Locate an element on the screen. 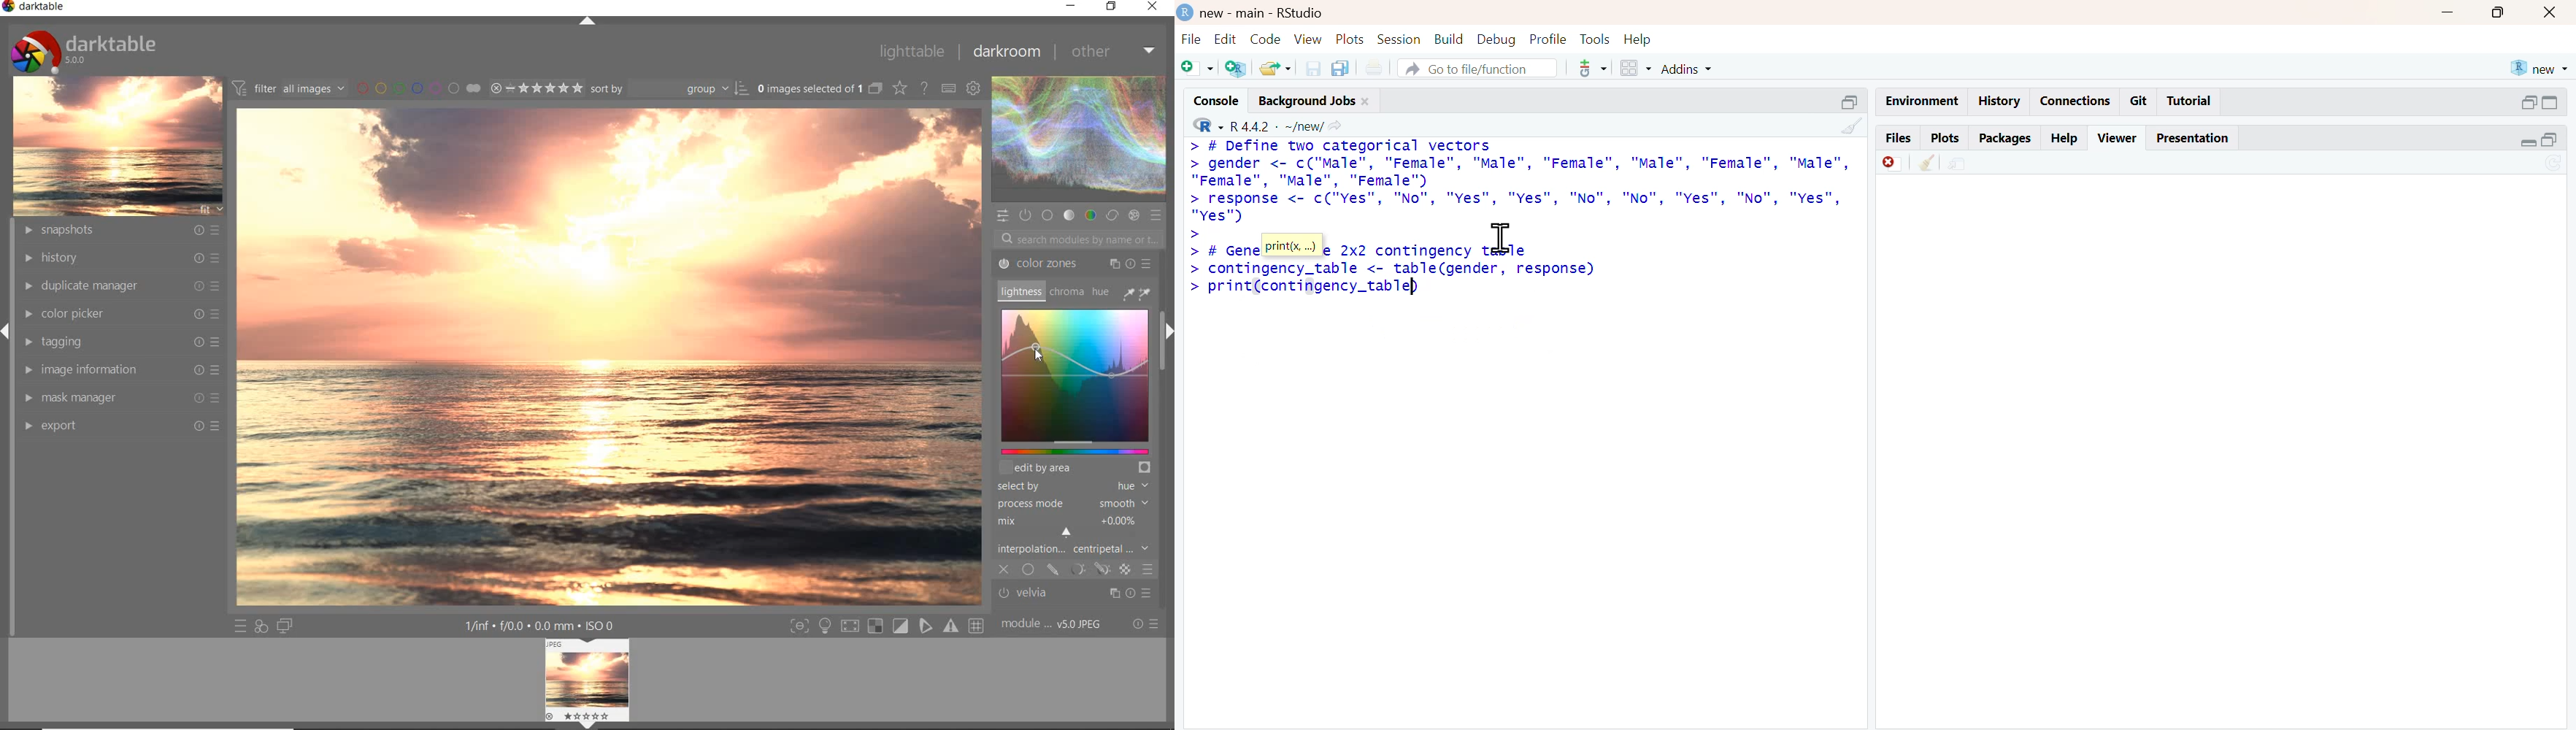 Image resolution: width=2576 pixels, height=756 pixels. clean is located at coordinates (1853, 126).